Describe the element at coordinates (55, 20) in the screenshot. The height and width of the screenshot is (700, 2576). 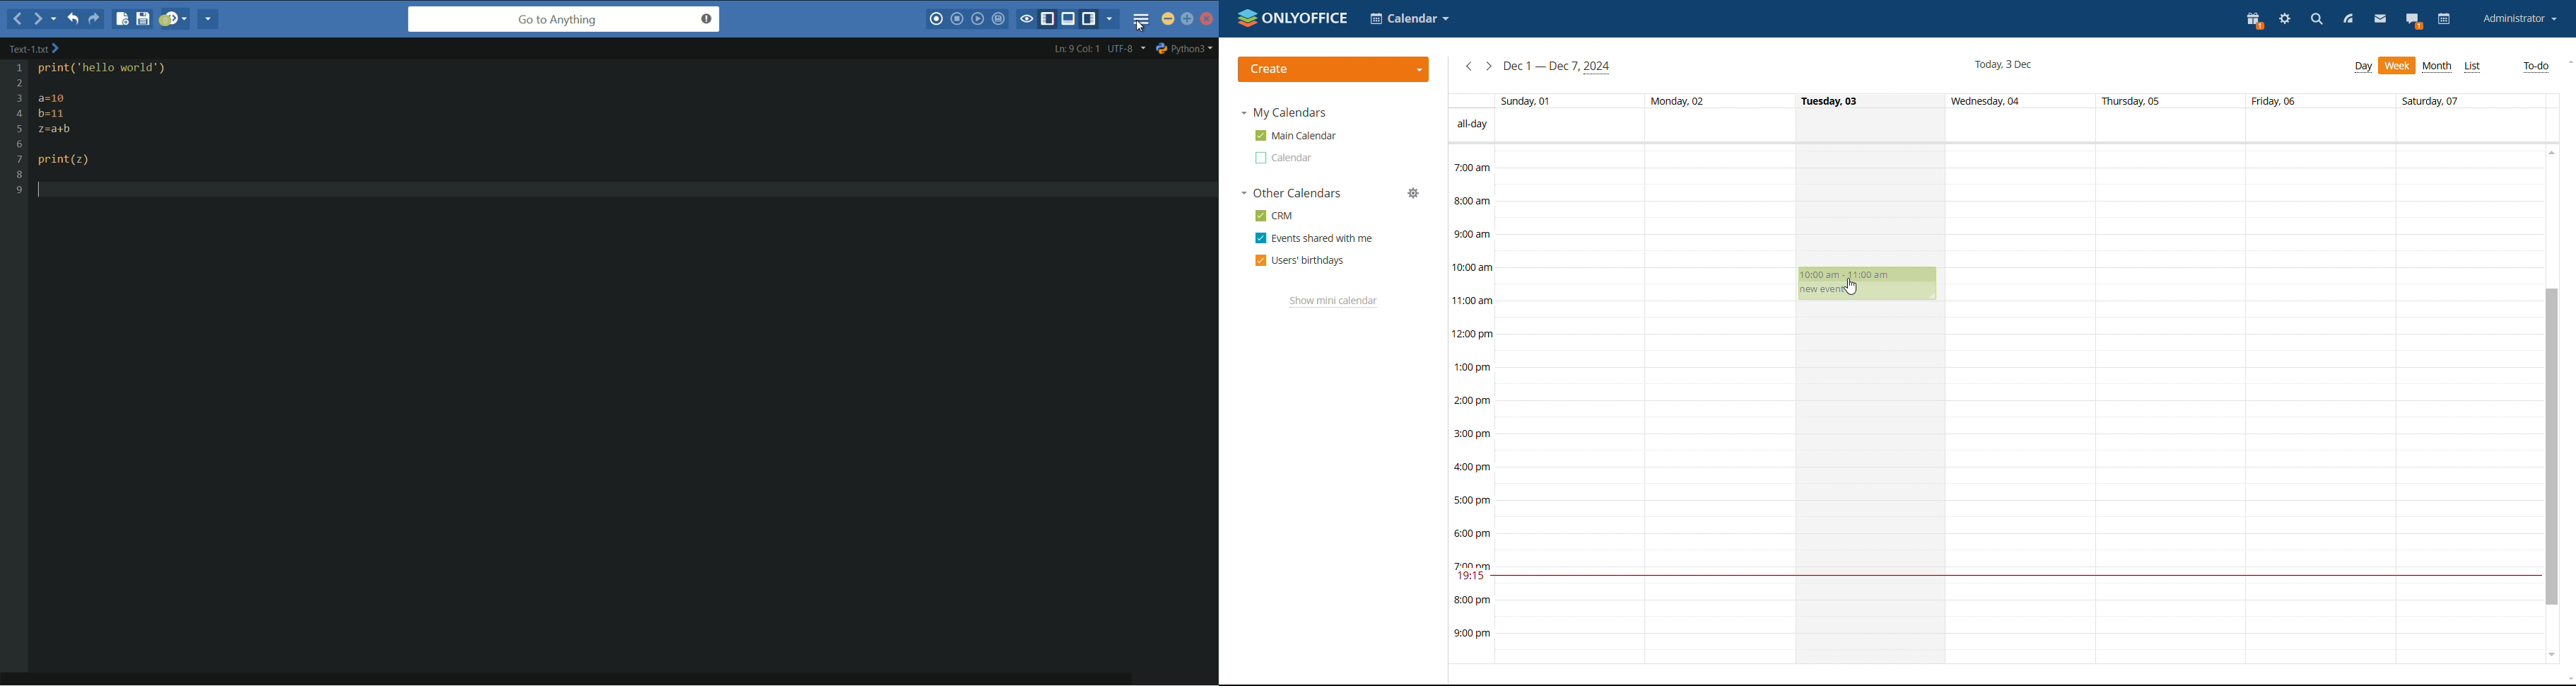
I see `recent locations` at that location.